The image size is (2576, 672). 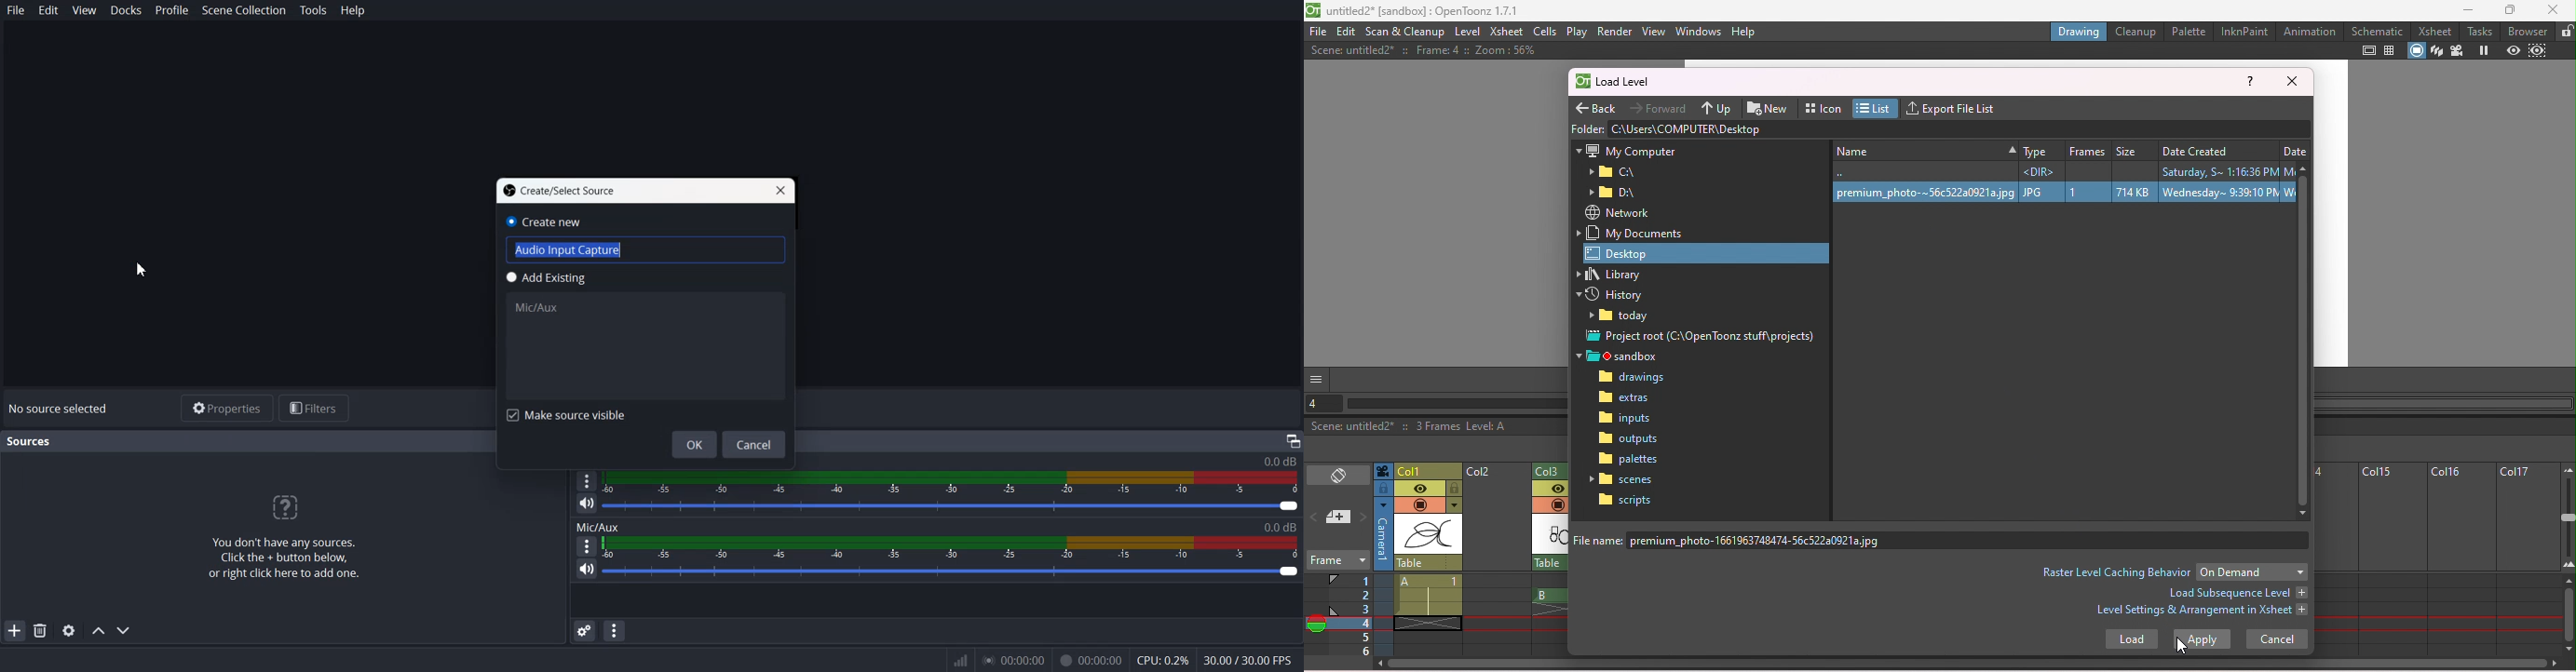 What do you see at coordinates (1406, 32) in the screenshot?
I see `Scan & Cleanup` at bounding box center [1406, 32].